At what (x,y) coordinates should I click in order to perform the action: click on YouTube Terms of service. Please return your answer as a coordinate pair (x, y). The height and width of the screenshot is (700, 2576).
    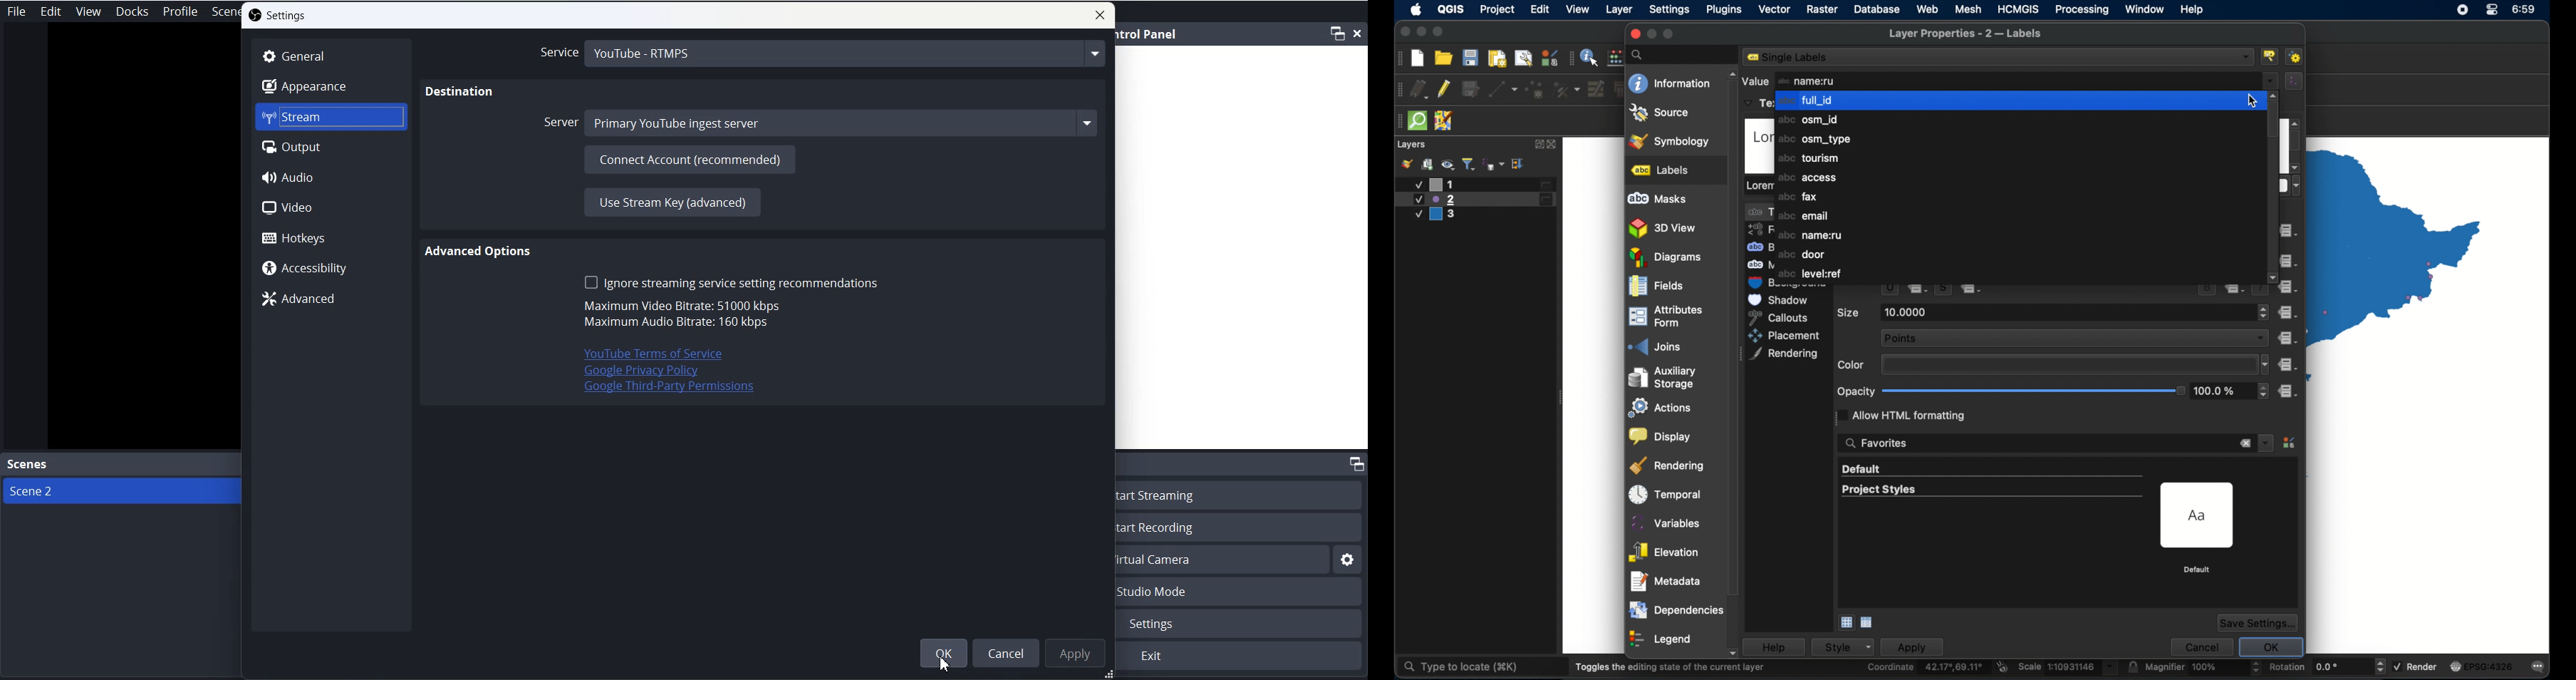
    Looking at the image, I should click on (644, 354).